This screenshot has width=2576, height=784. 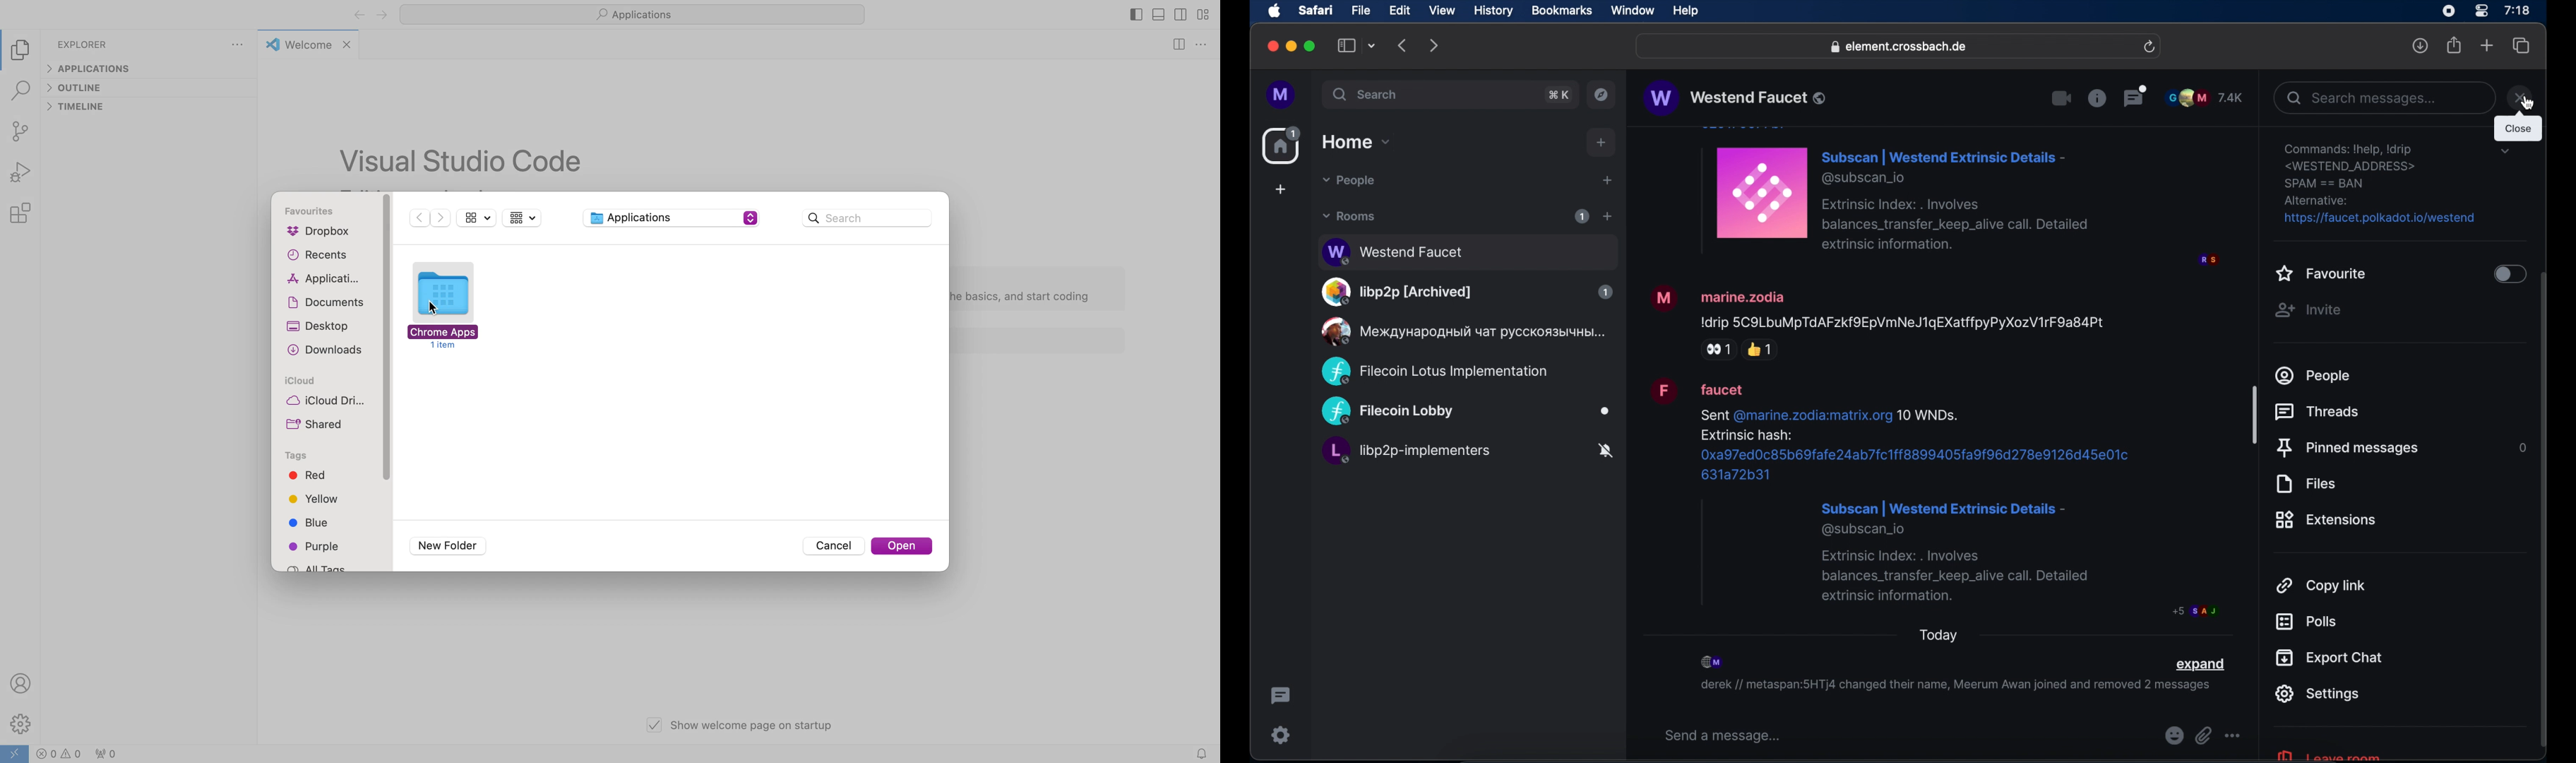 What do you see at coordinates (2527, 102) in the screenshot?
I see `cursor` at bounding box center [2527, 102].